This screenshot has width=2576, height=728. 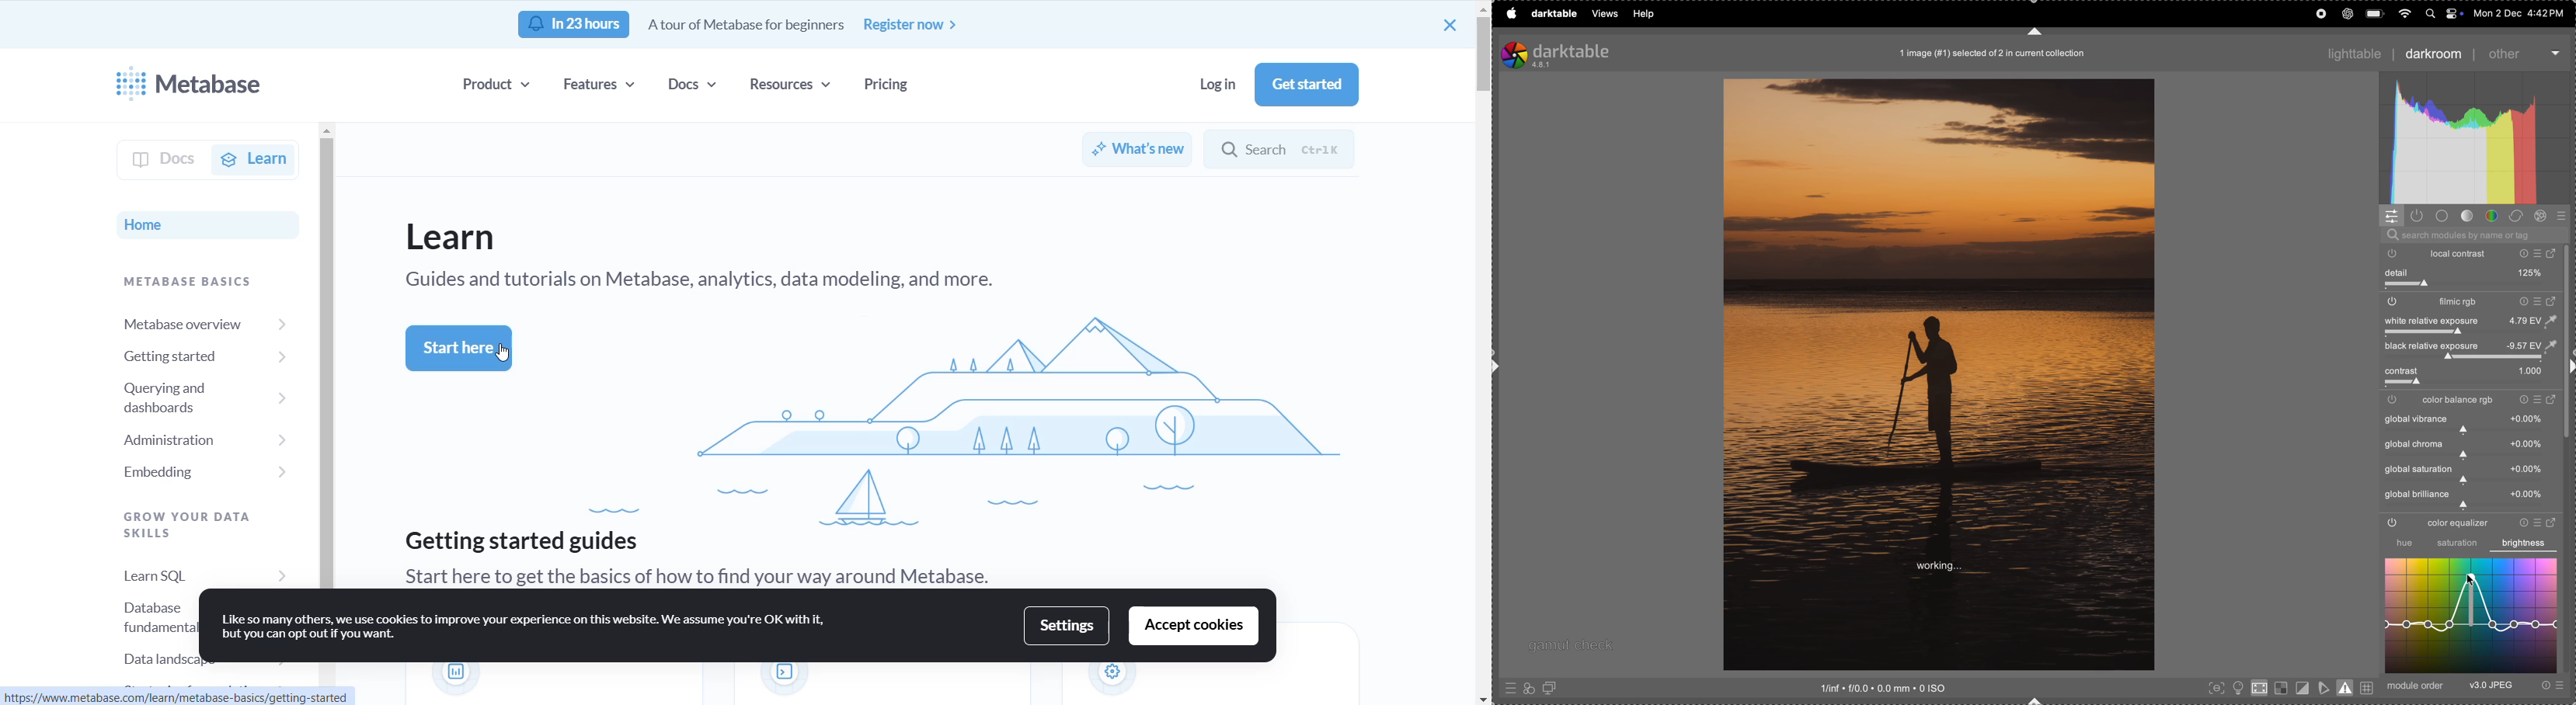 What do you see at coordinates (2368, 686) in the screenshot?
I see `grid` at bounding box center [2368, 686].